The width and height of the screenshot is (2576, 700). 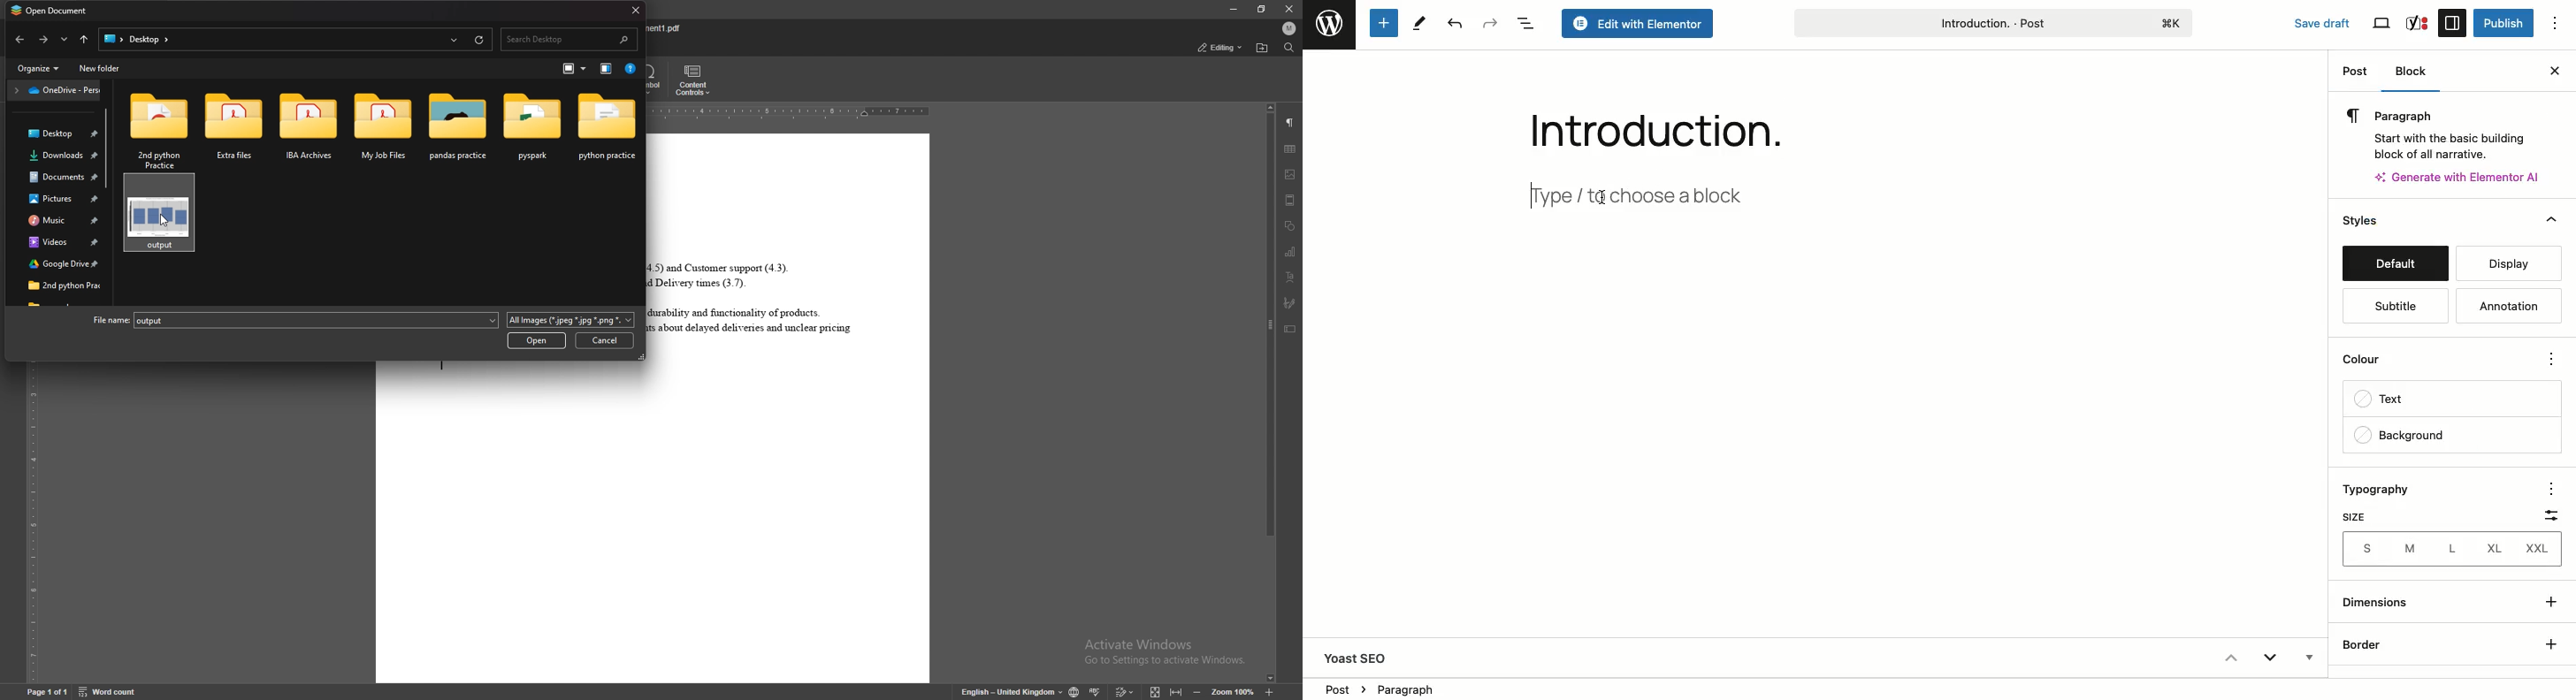 I want to click on shapes, so click(x=1289, y=226).